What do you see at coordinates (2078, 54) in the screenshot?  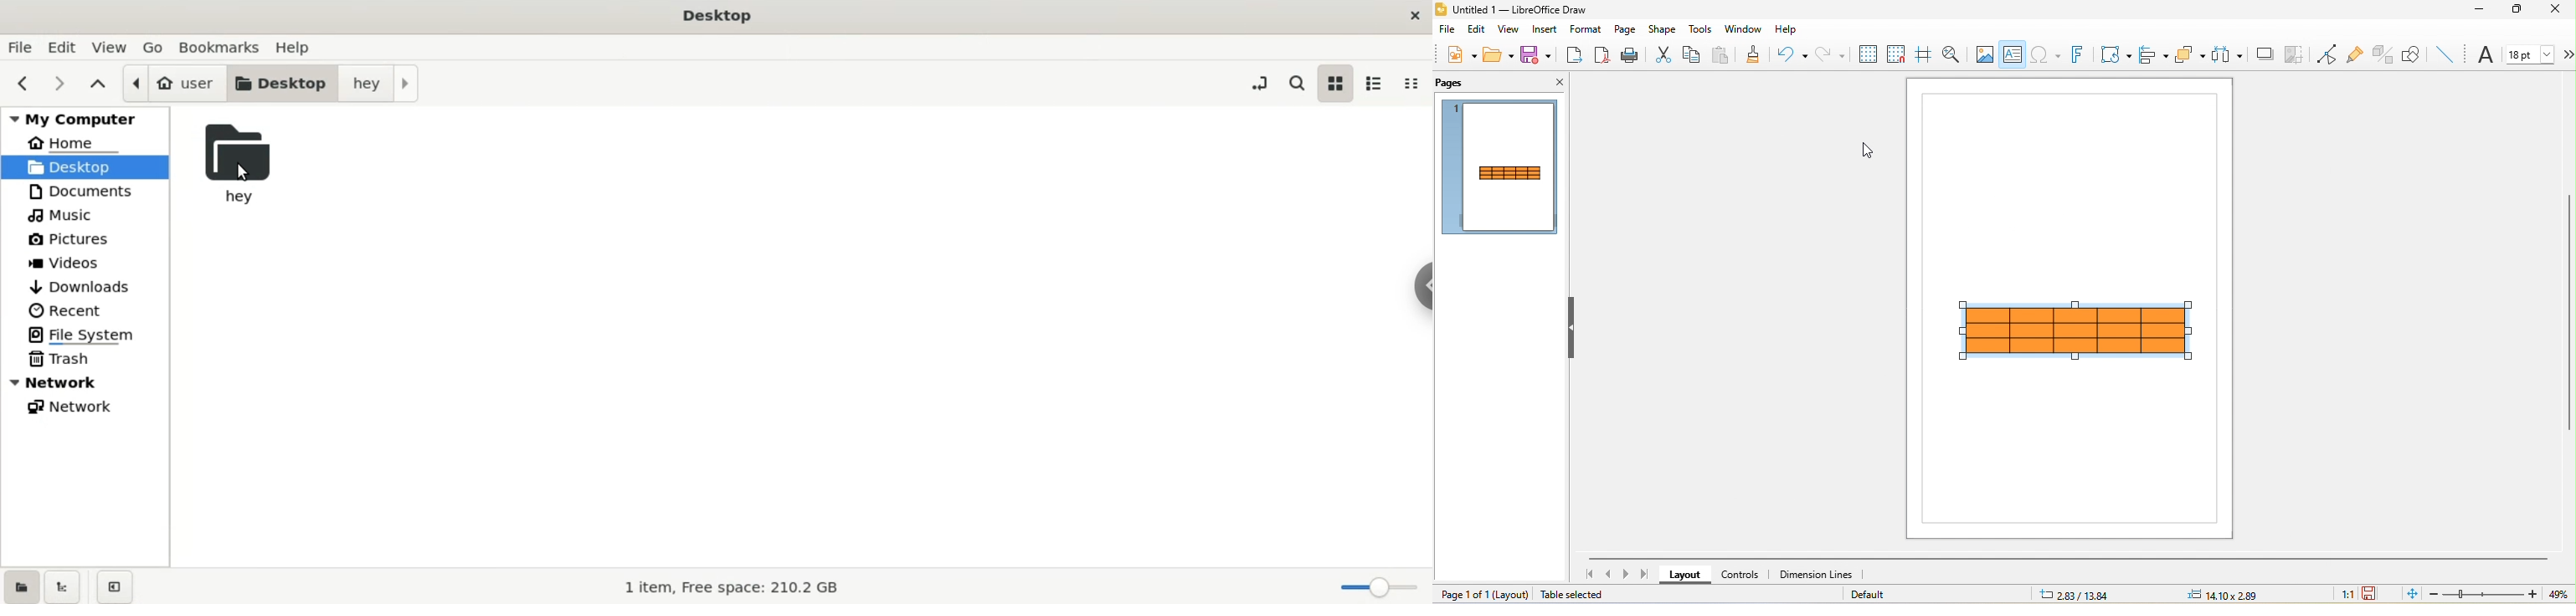 I see `fontwork text ` at bounding box center [2078, 54].